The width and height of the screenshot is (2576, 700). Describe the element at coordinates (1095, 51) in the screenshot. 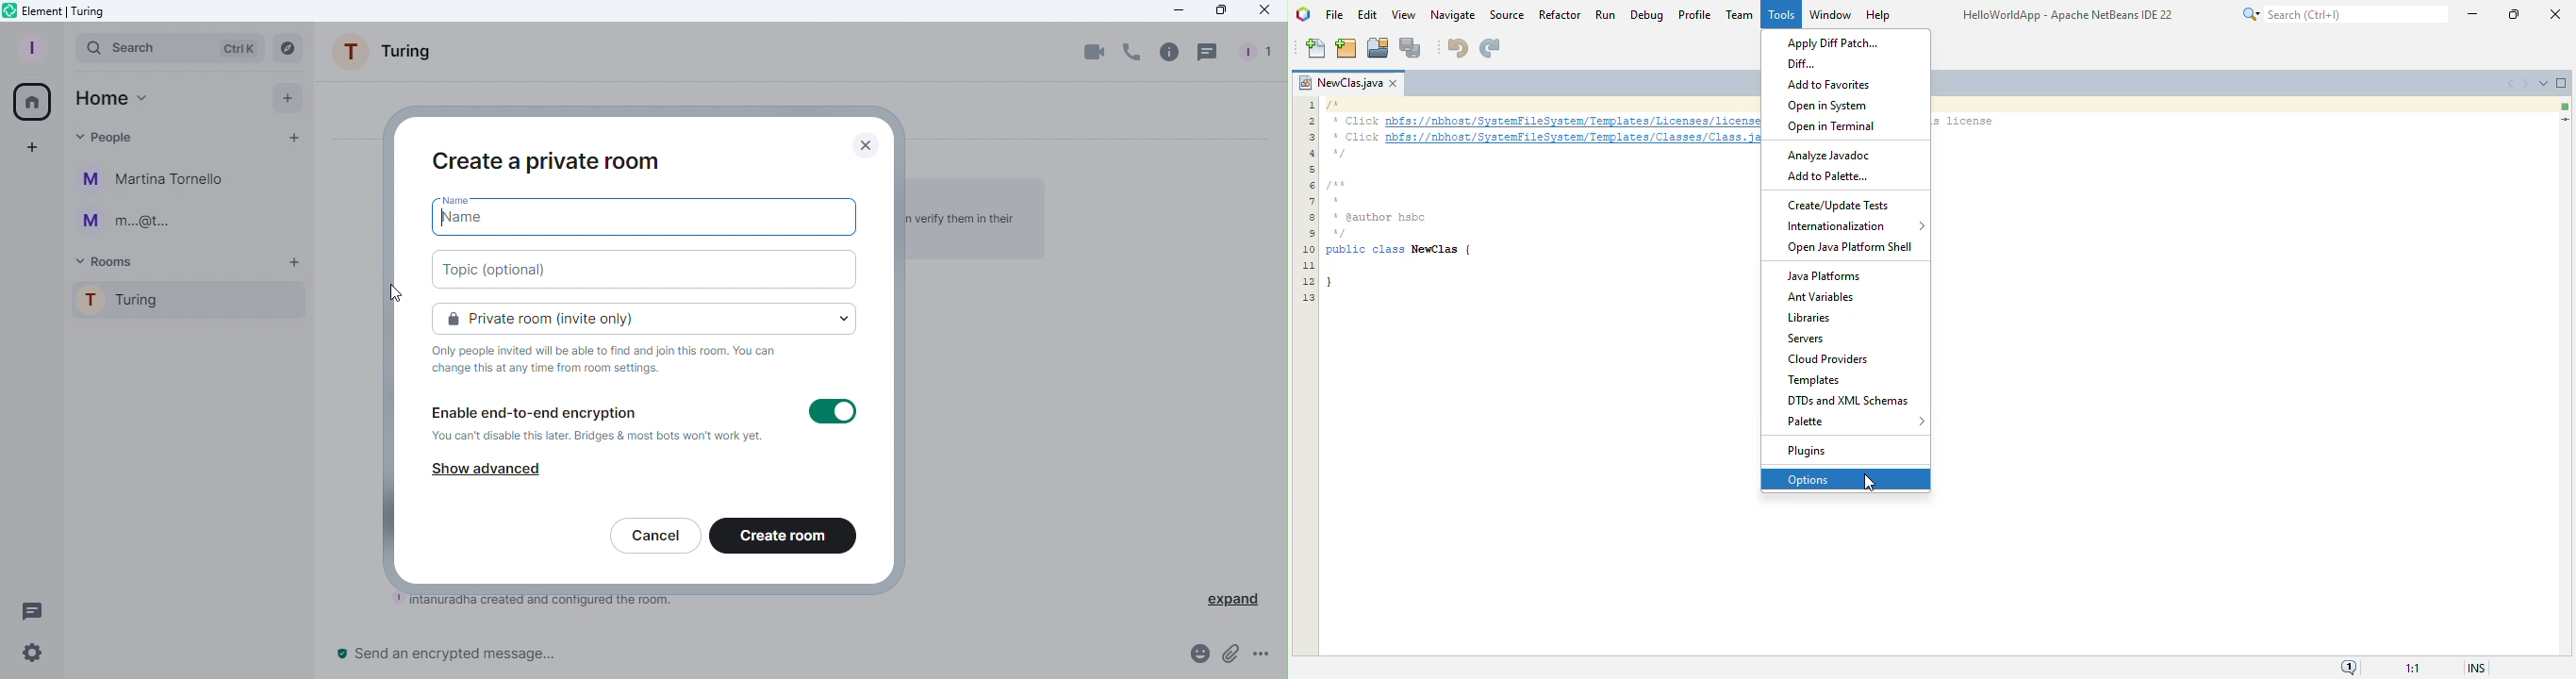

I see `Video call` at that location.